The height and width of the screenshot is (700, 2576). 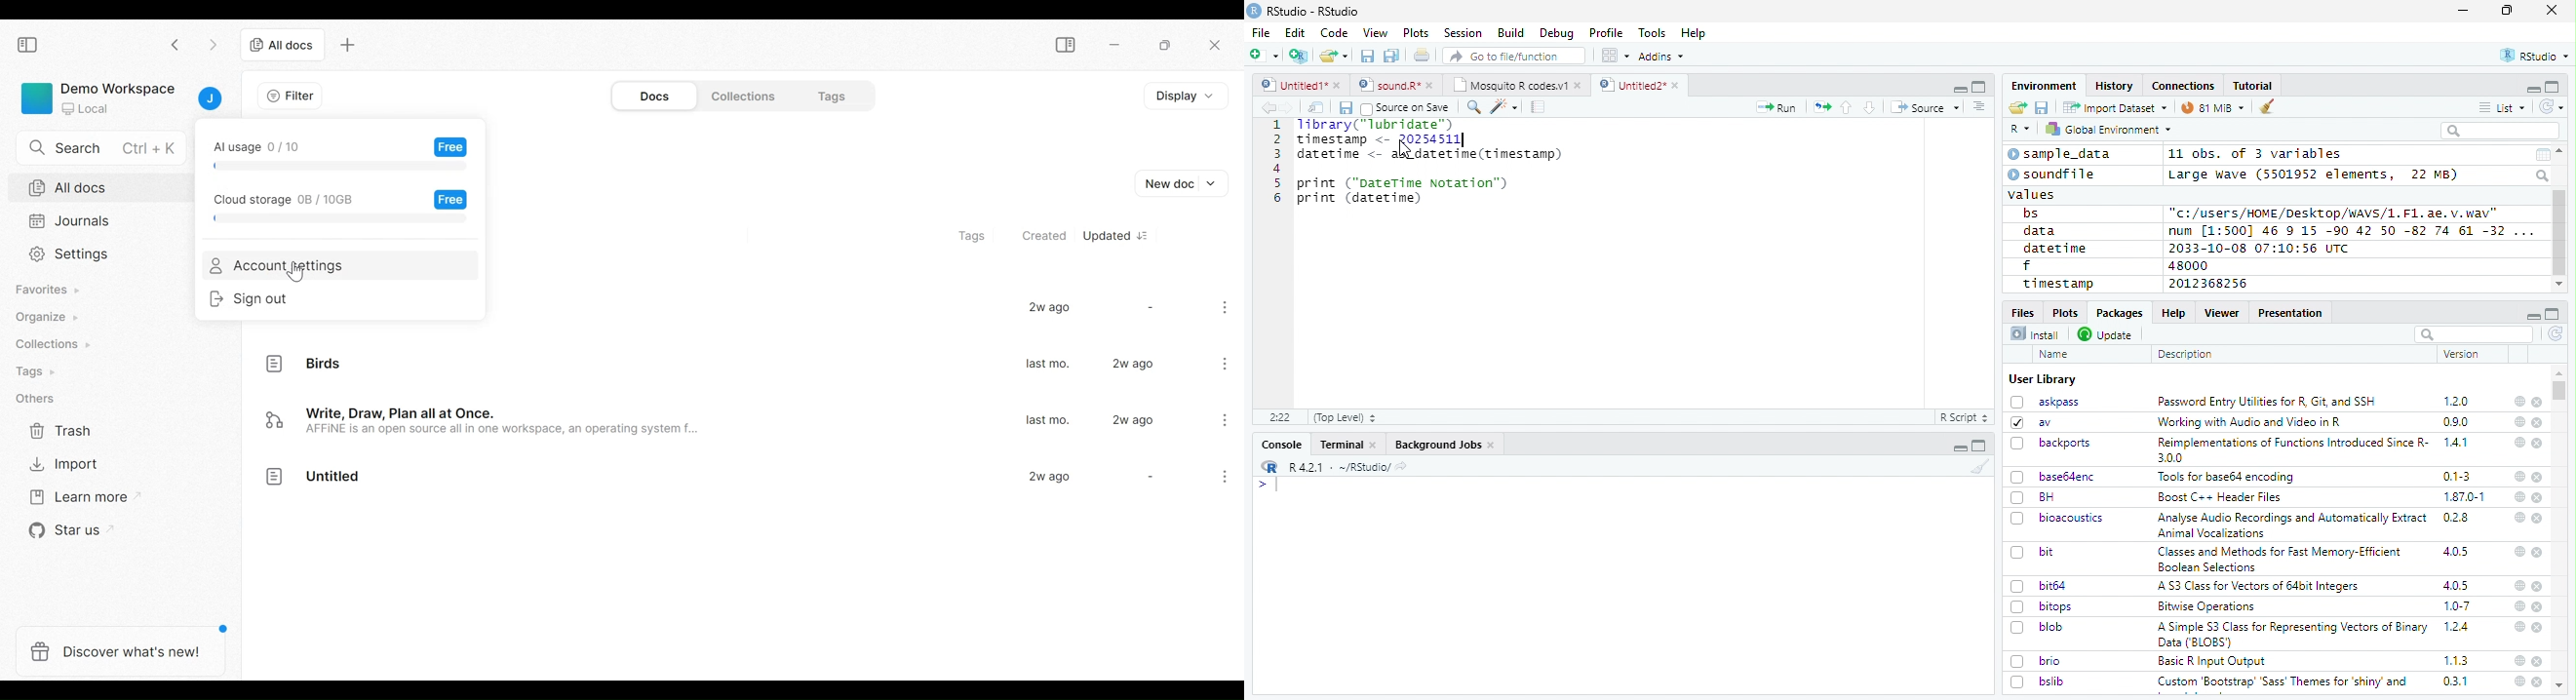 What do you see at coordinates (96, 97) in the screenshot?
I see `Demo workspace` at bounding box center [96, 97].